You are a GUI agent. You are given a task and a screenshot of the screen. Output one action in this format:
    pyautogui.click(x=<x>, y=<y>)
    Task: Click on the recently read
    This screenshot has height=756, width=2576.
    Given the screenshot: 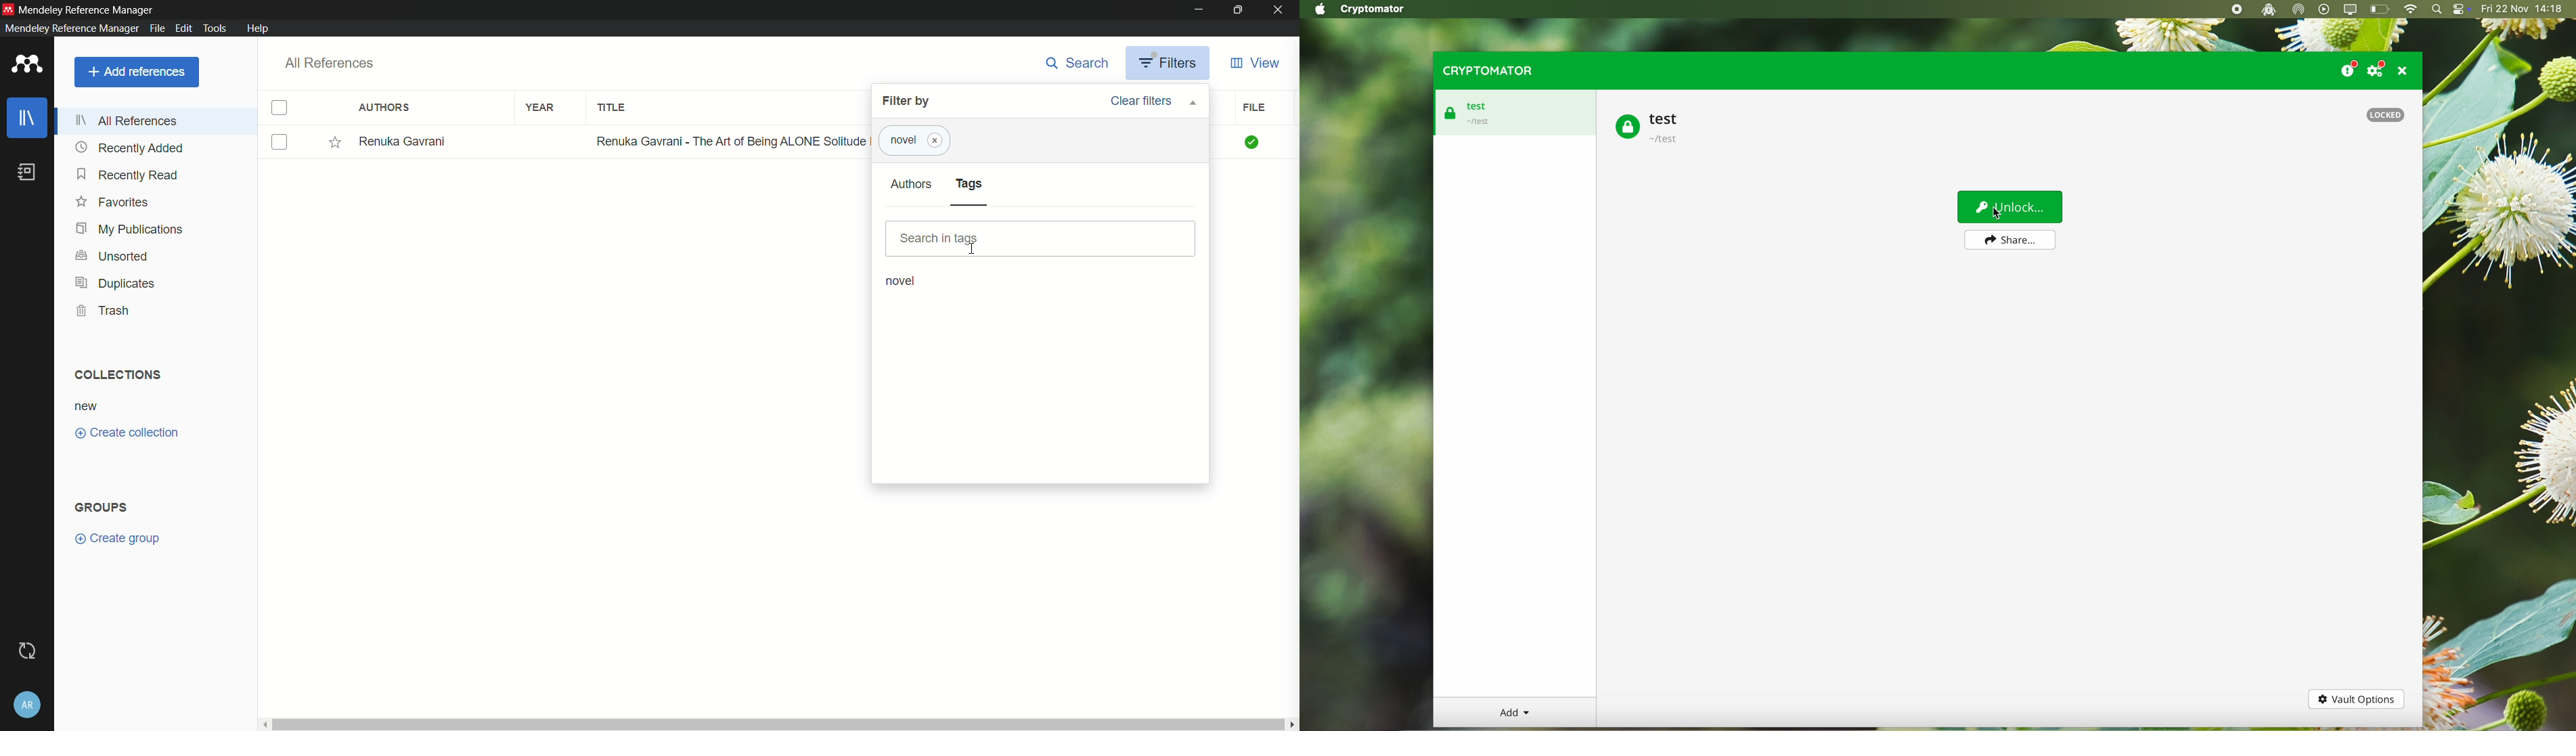 What is the action you would take?
    pyautogui.click(x=129, y=175)
    